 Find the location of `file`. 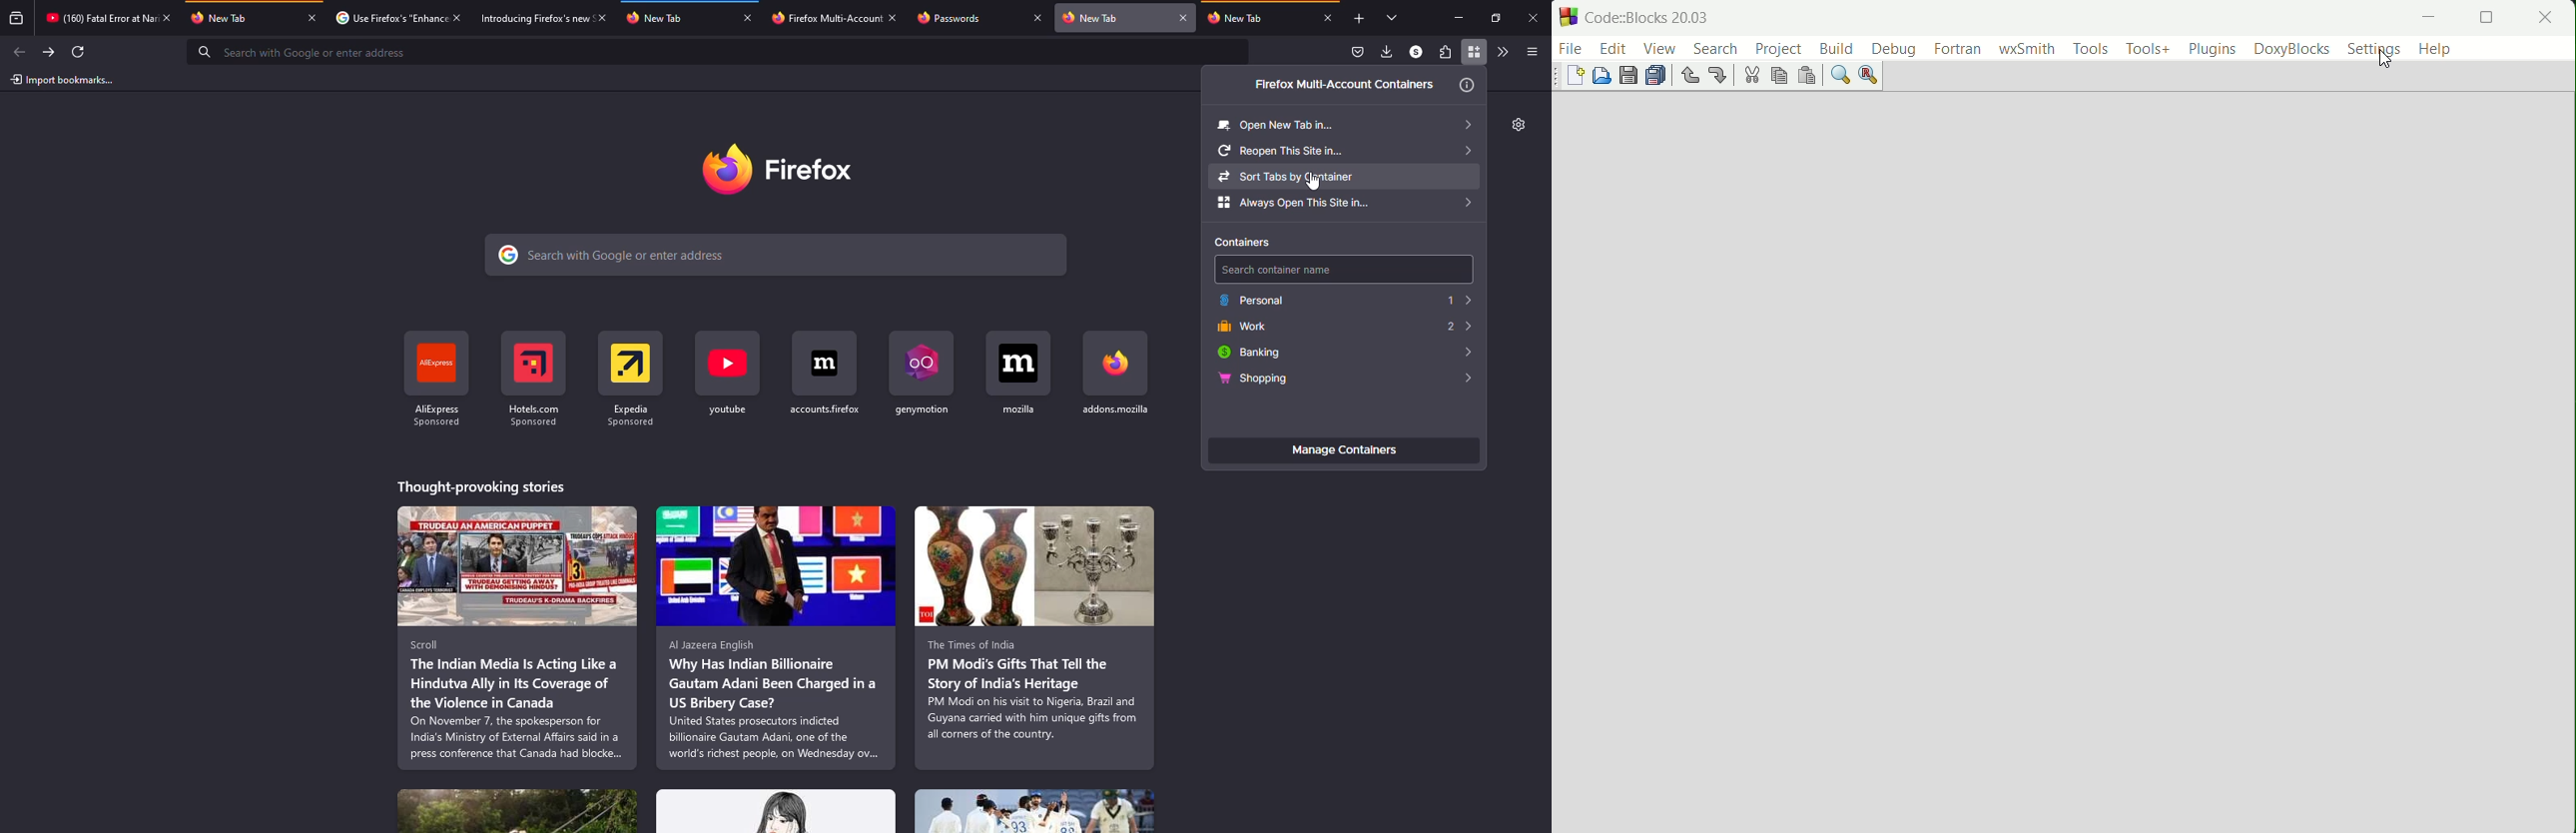

file is located at coordinates (1572, 47).